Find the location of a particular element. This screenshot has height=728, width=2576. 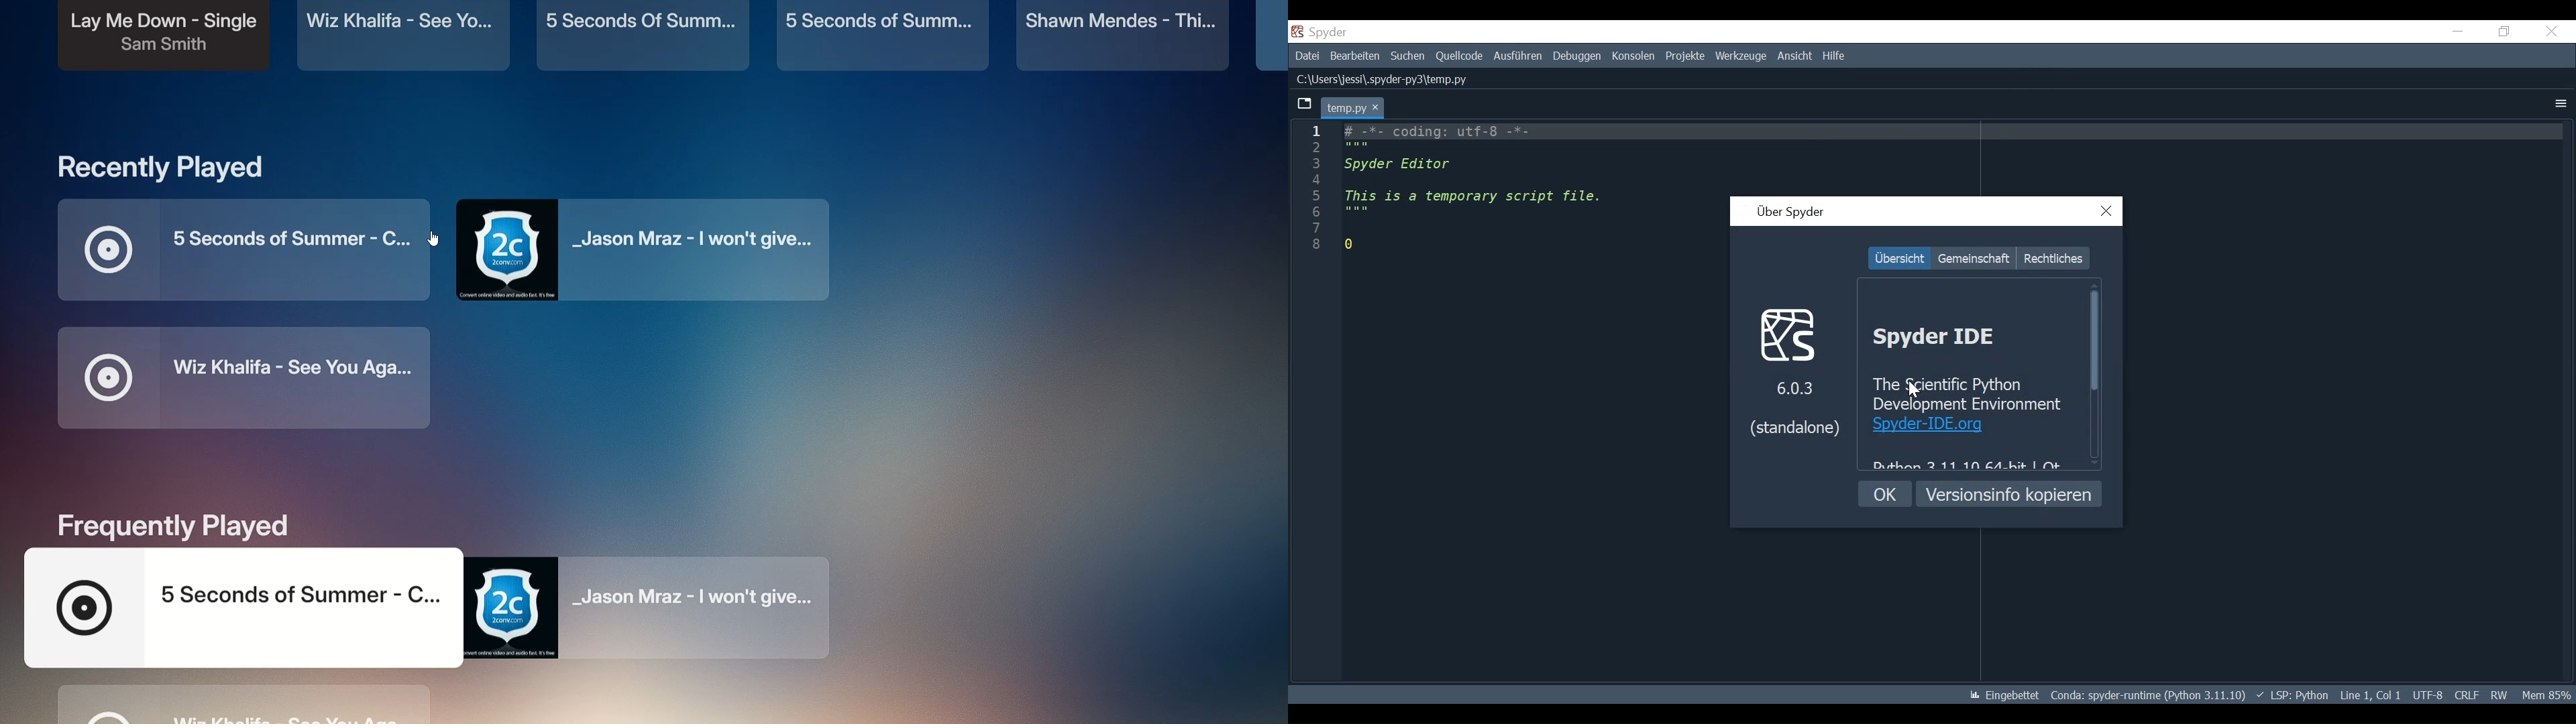

File is located at coordinates (1306, 55).